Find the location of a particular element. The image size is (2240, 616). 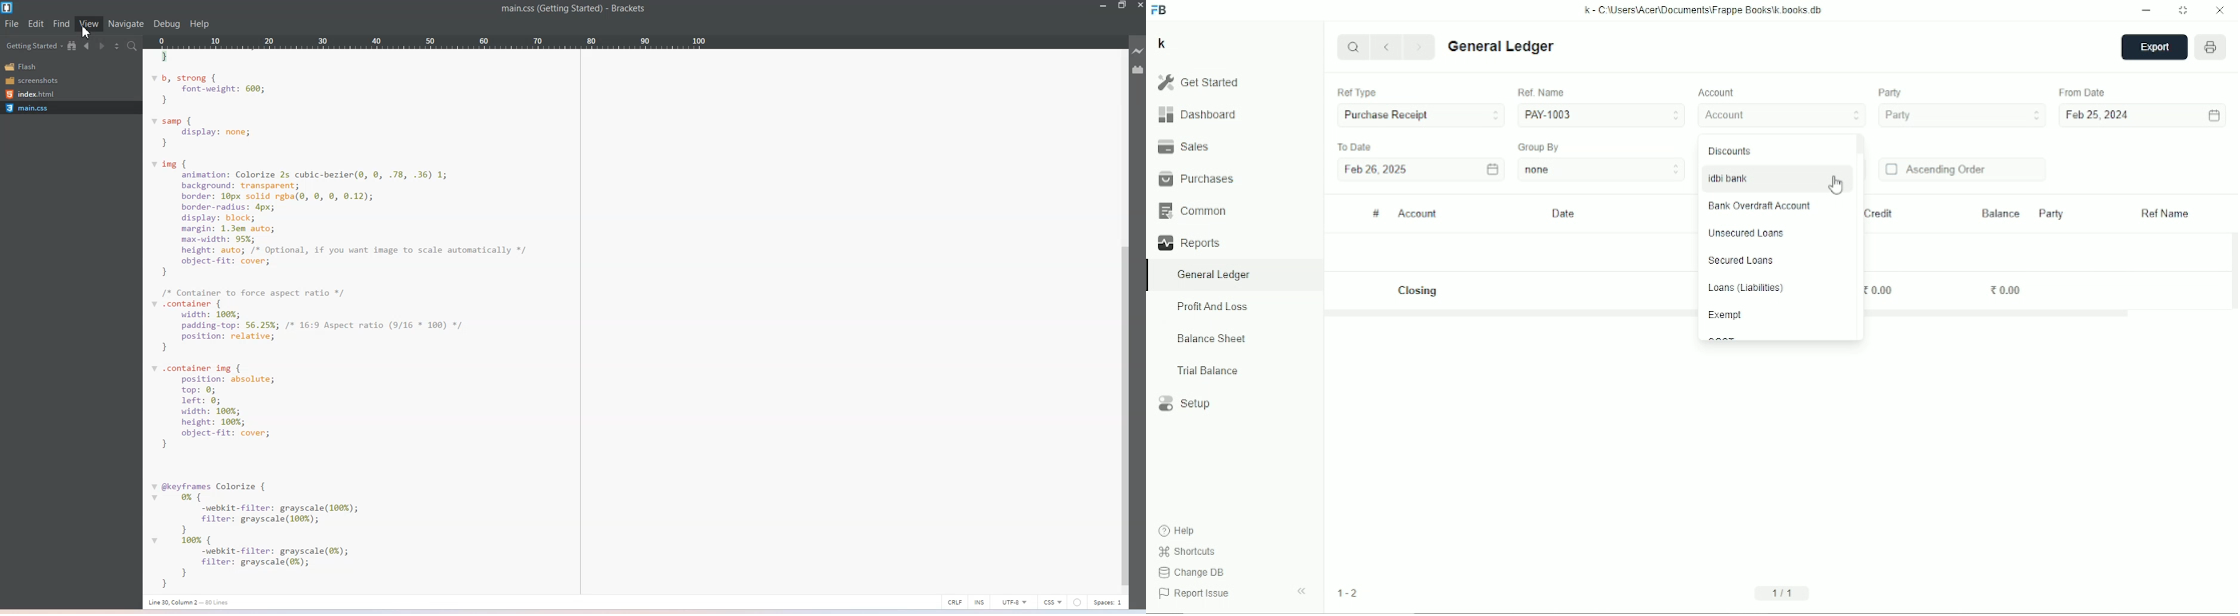

Export is located at coordinates (2154, 48).